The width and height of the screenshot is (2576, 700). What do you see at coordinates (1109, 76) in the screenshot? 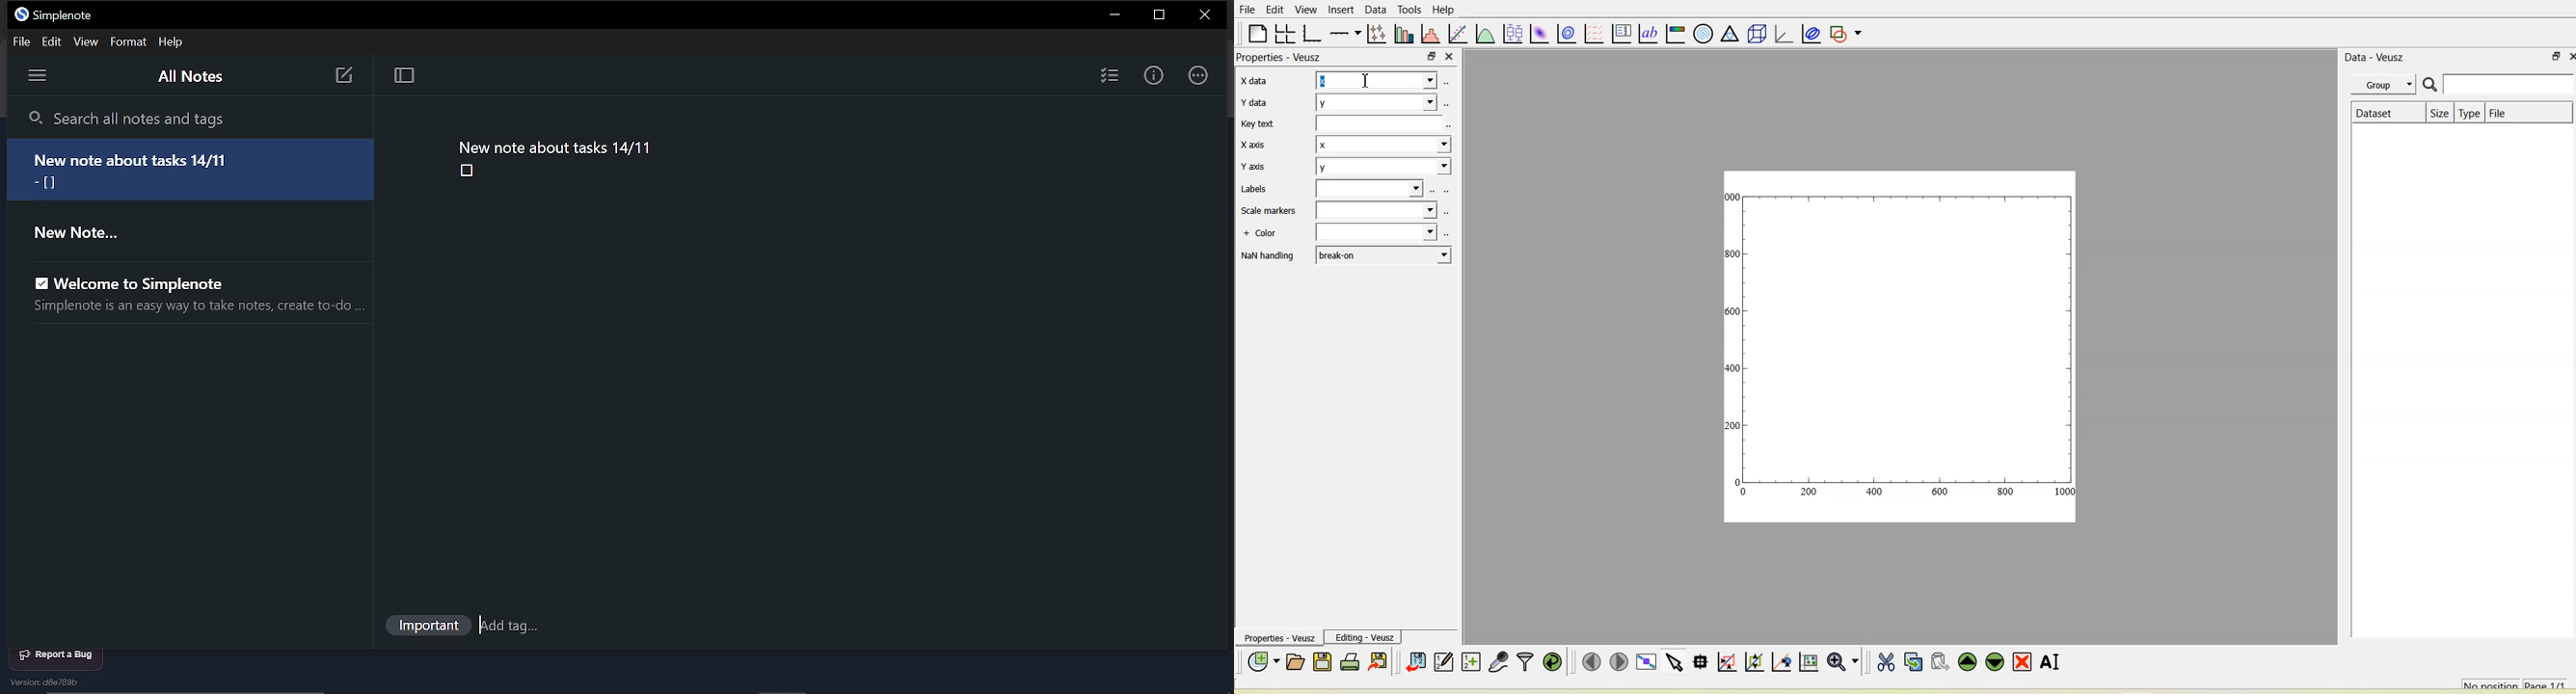
I see `Inset checklist` at bounding box center [1109, 76].